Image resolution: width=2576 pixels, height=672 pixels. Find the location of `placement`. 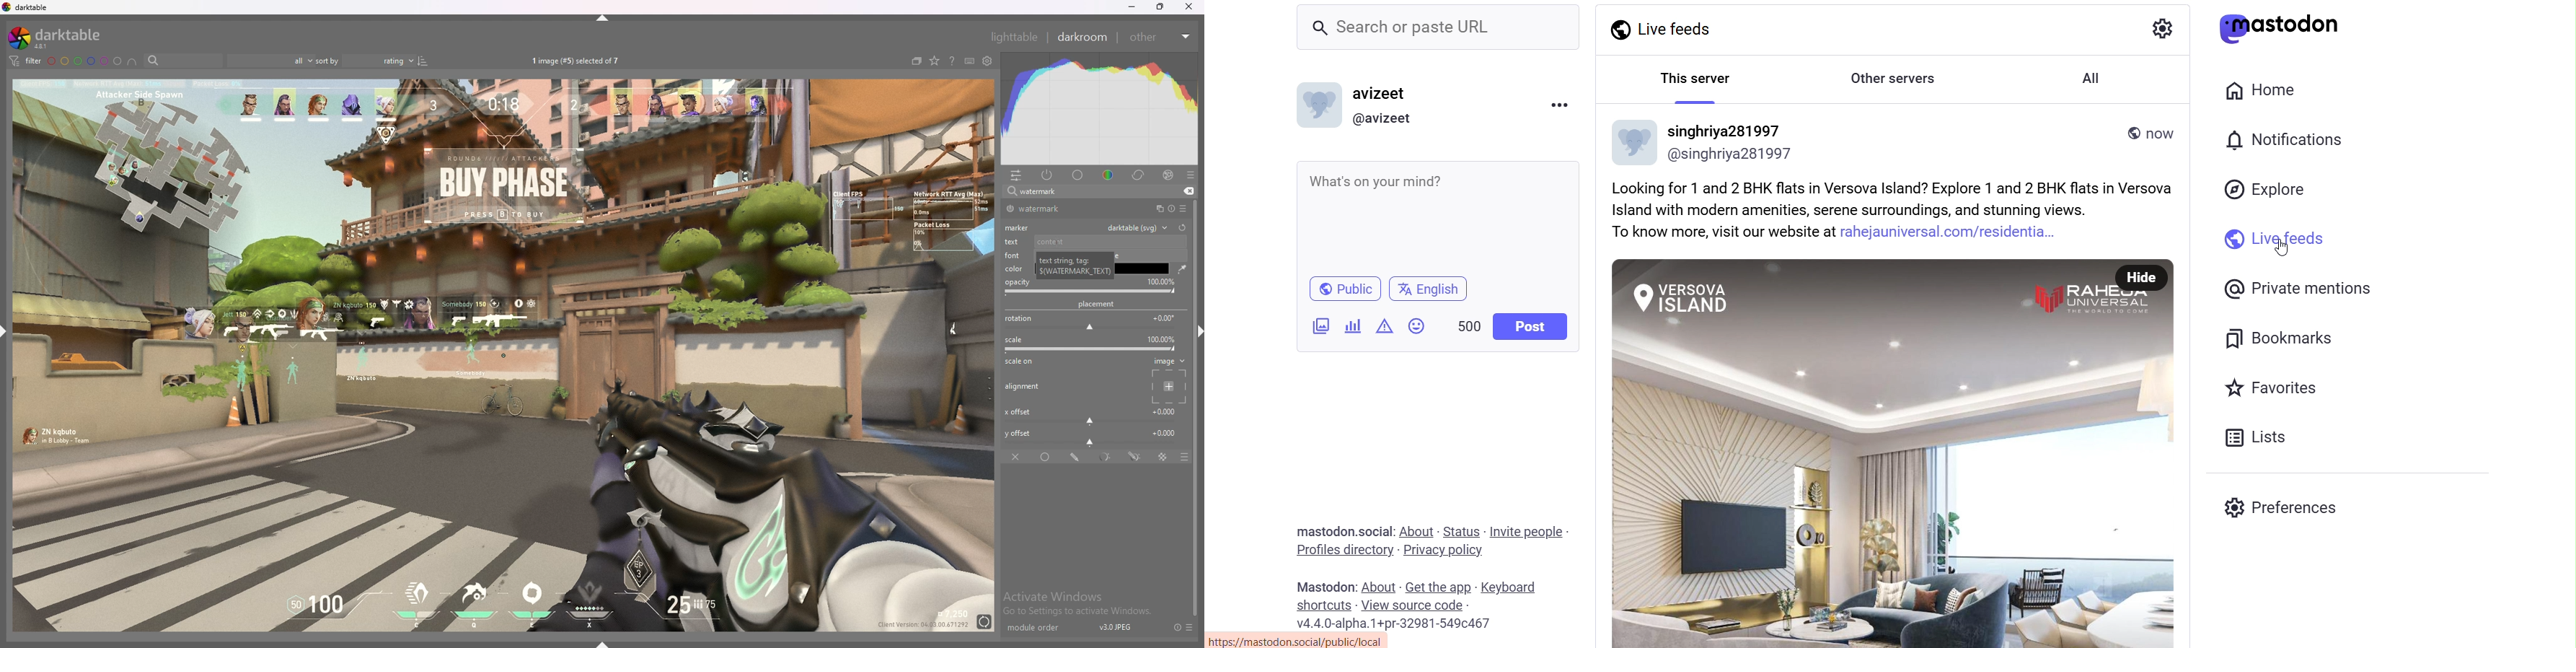

placement is located at coordinates (1099, 304).